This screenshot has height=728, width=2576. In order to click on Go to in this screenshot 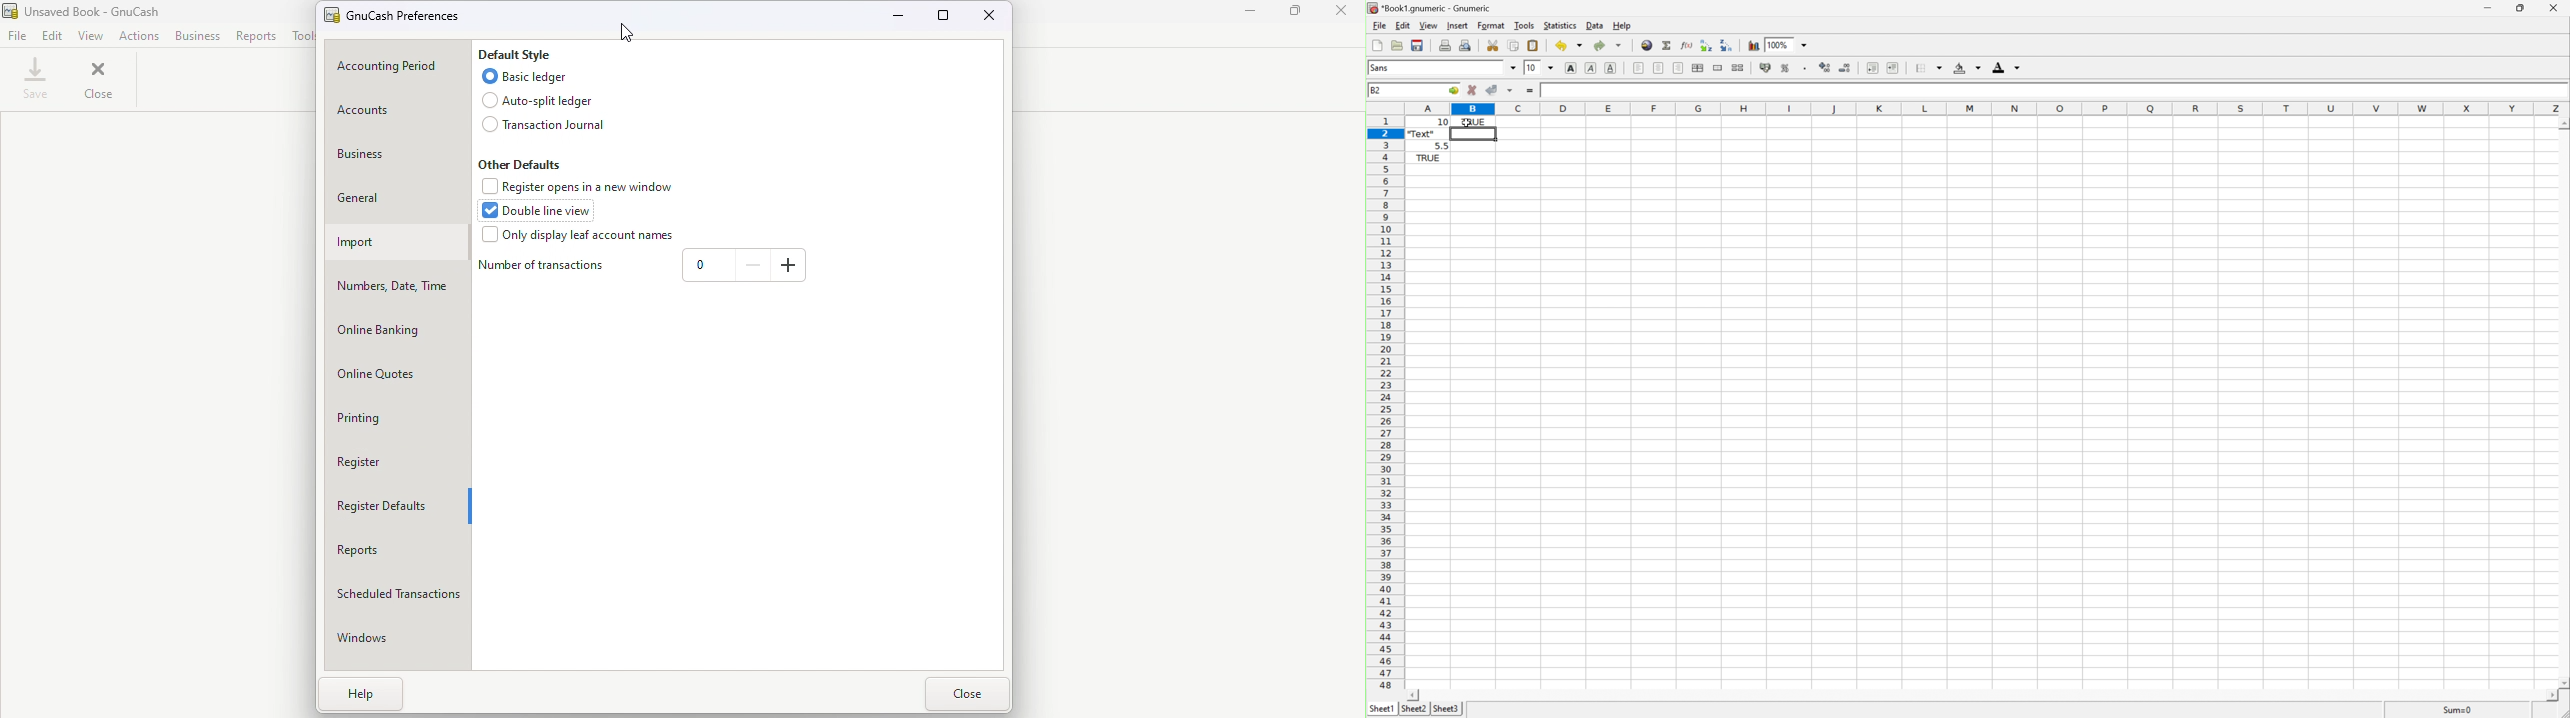, I will do `click(1453, 89)`.